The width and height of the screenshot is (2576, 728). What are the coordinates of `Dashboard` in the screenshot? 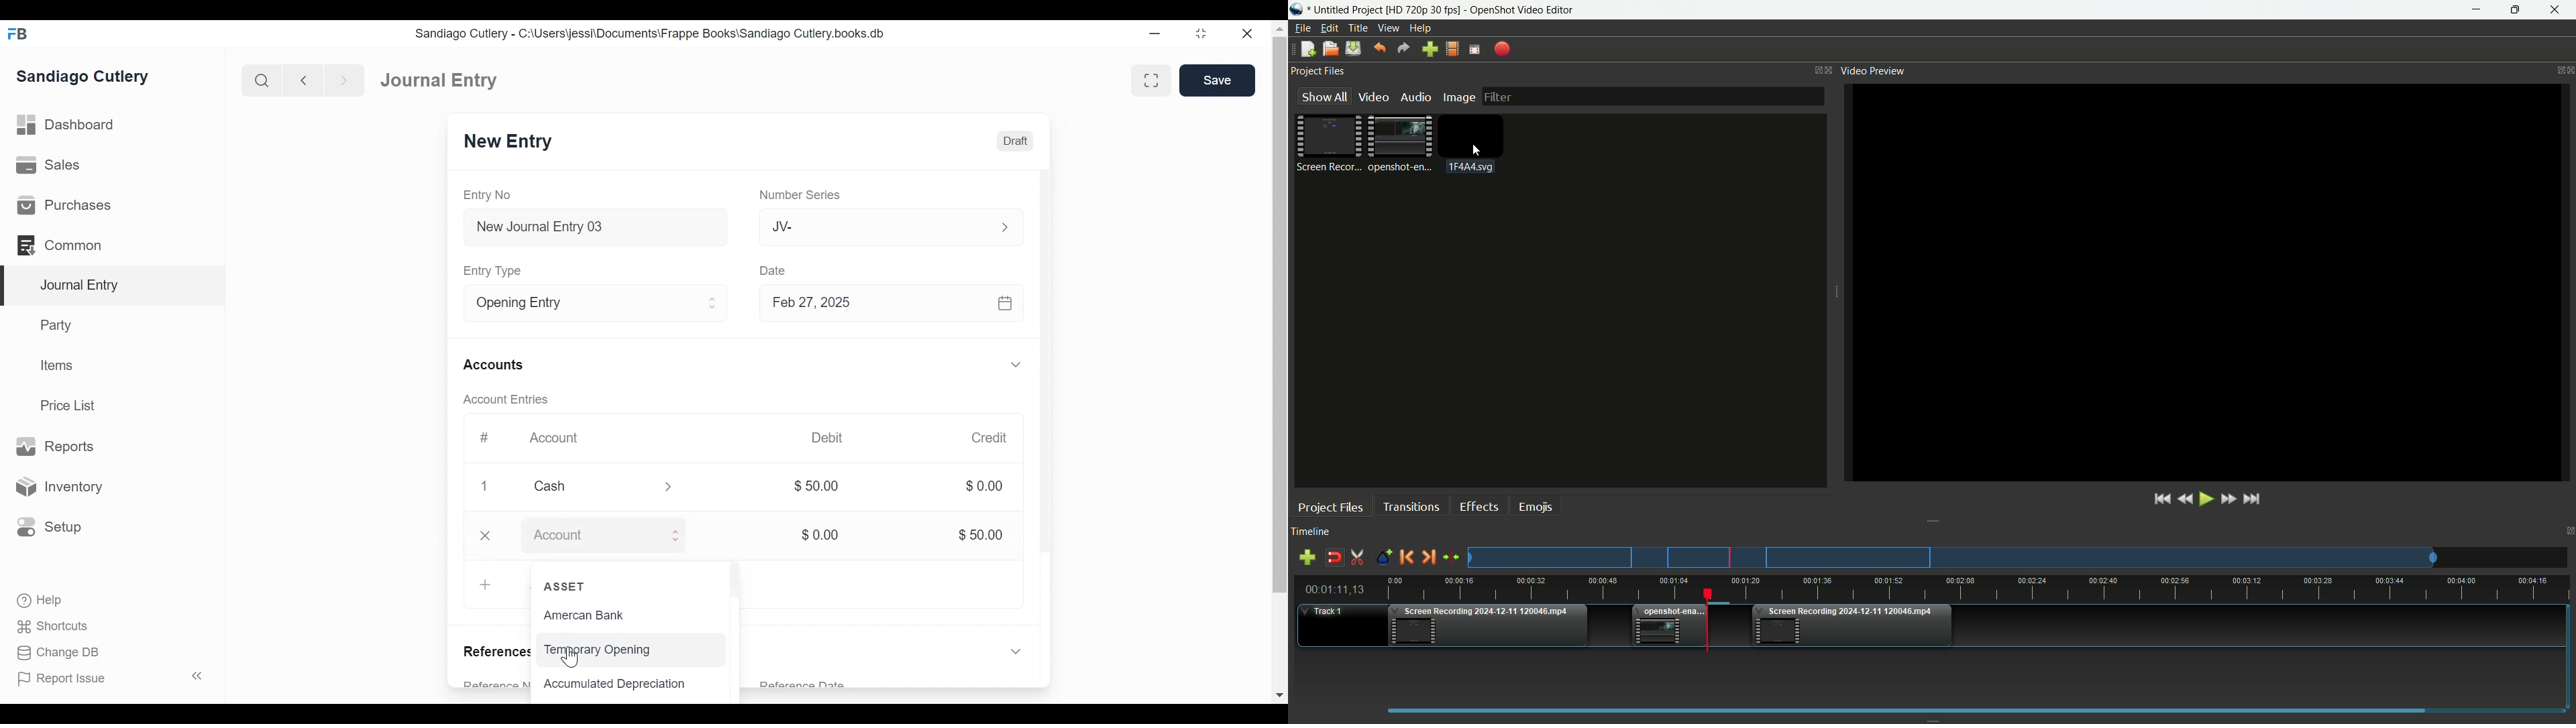 It's located at (66, 125).